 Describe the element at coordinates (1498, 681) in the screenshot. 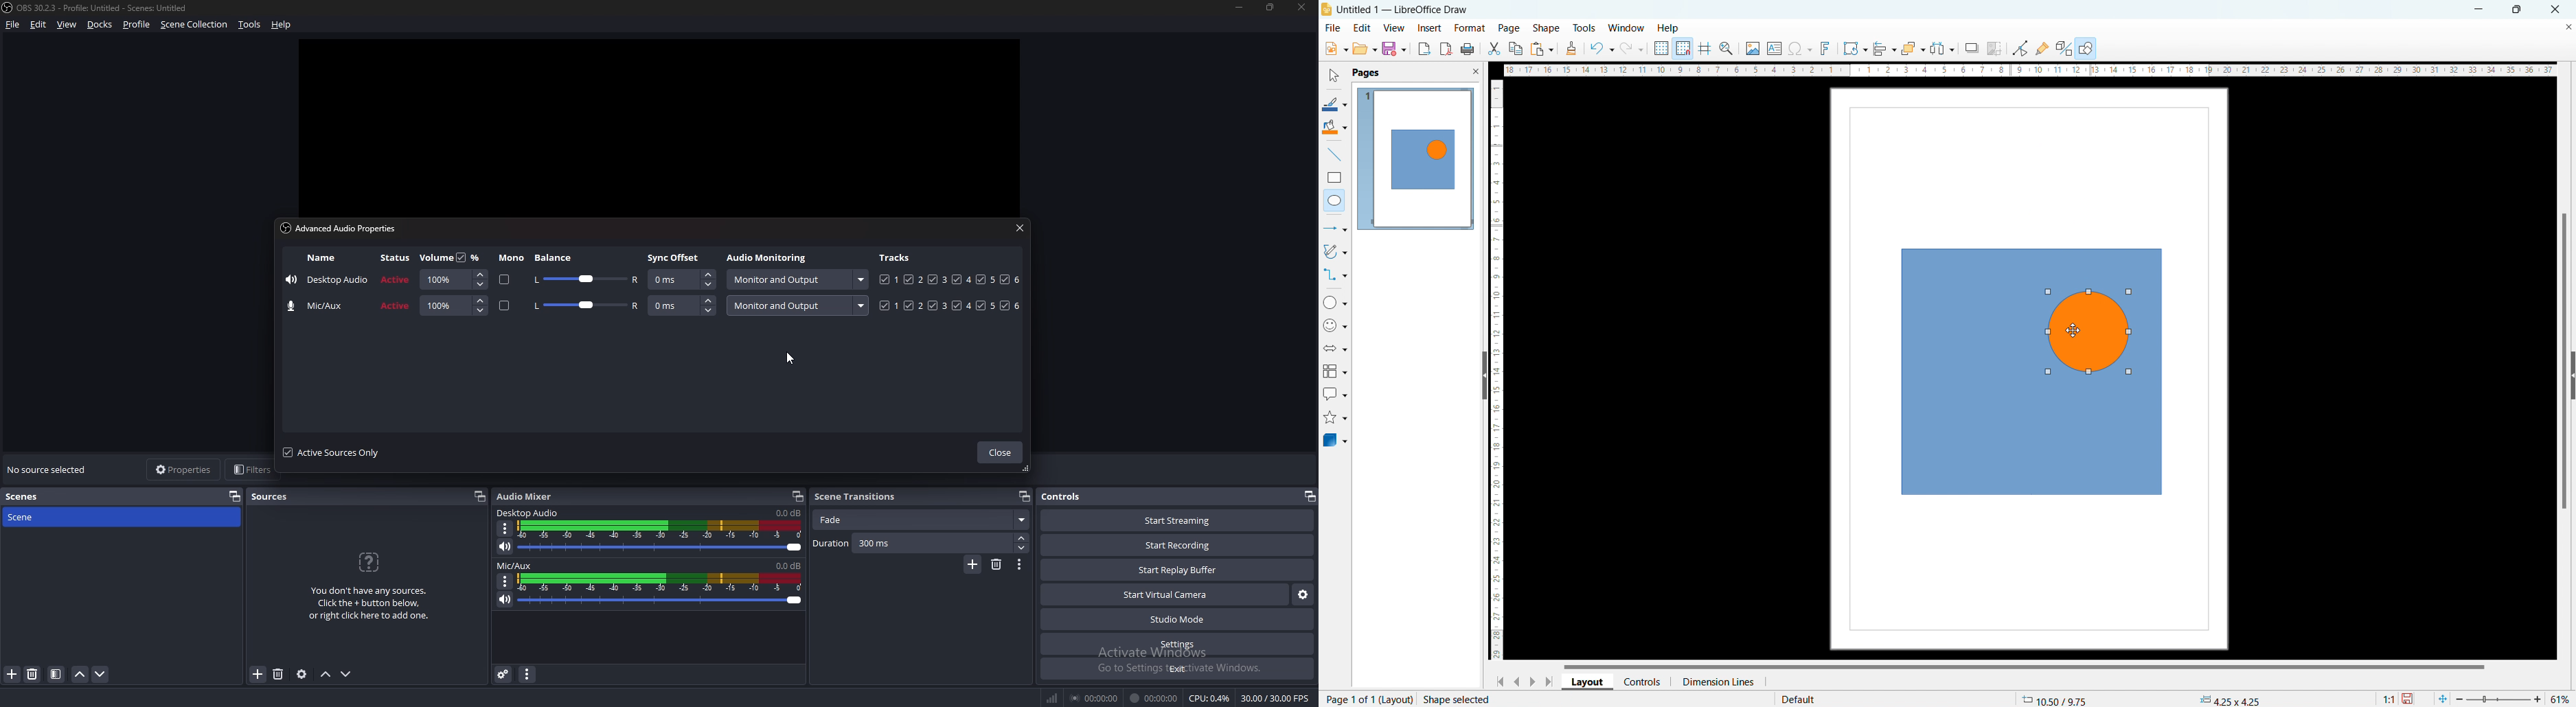

I see `go to first page` at that location.